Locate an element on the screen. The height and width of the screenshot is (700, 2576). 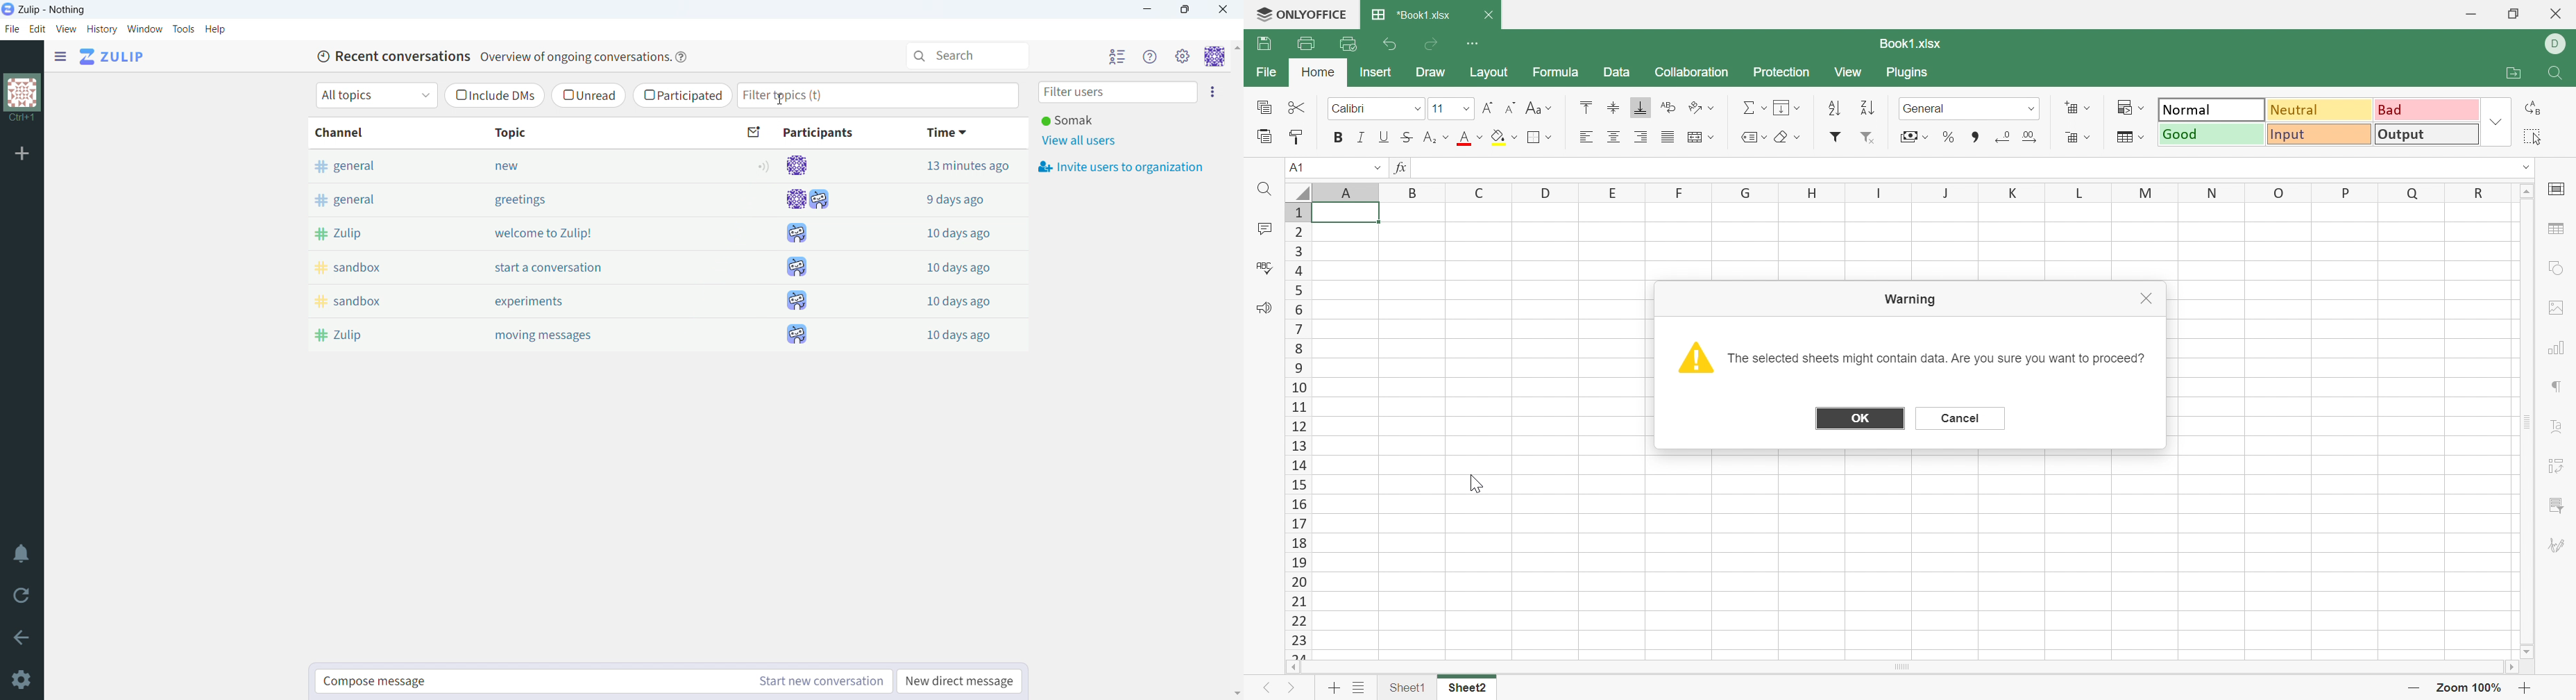
Decrease decimal is located at coordinates (2003, 136).